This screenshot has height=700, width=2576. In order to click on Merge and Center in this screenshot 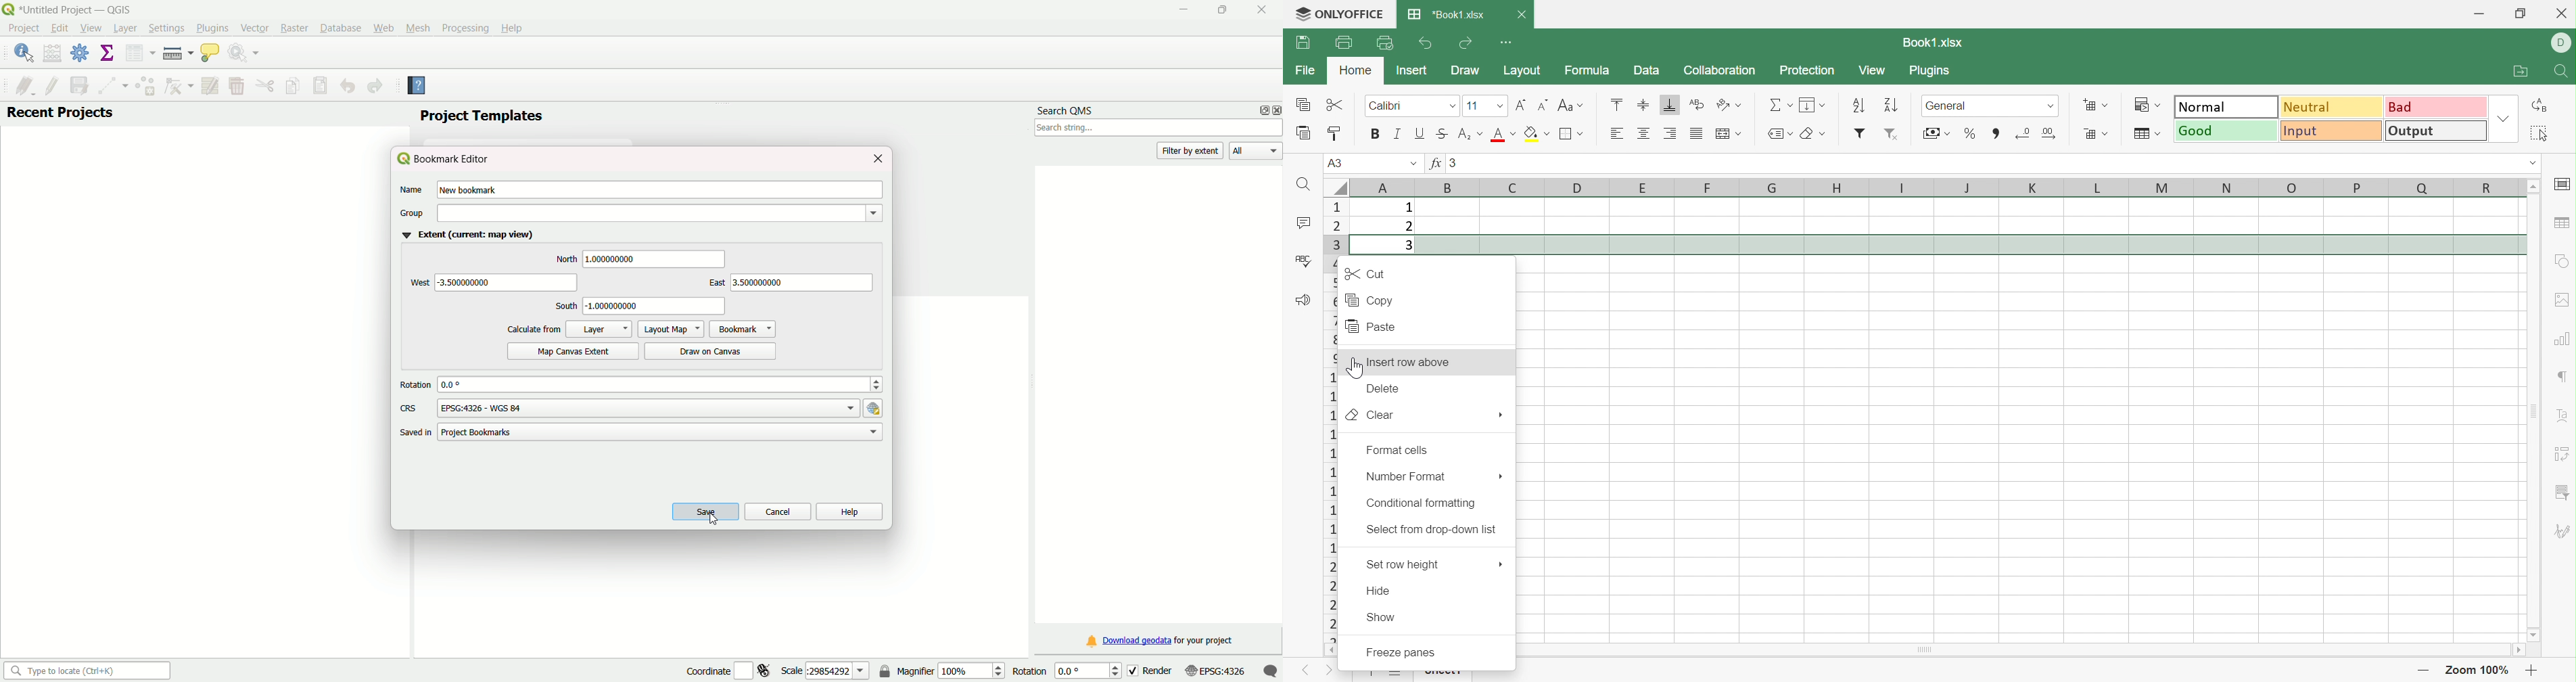, I will do `click(1722, 135)`.